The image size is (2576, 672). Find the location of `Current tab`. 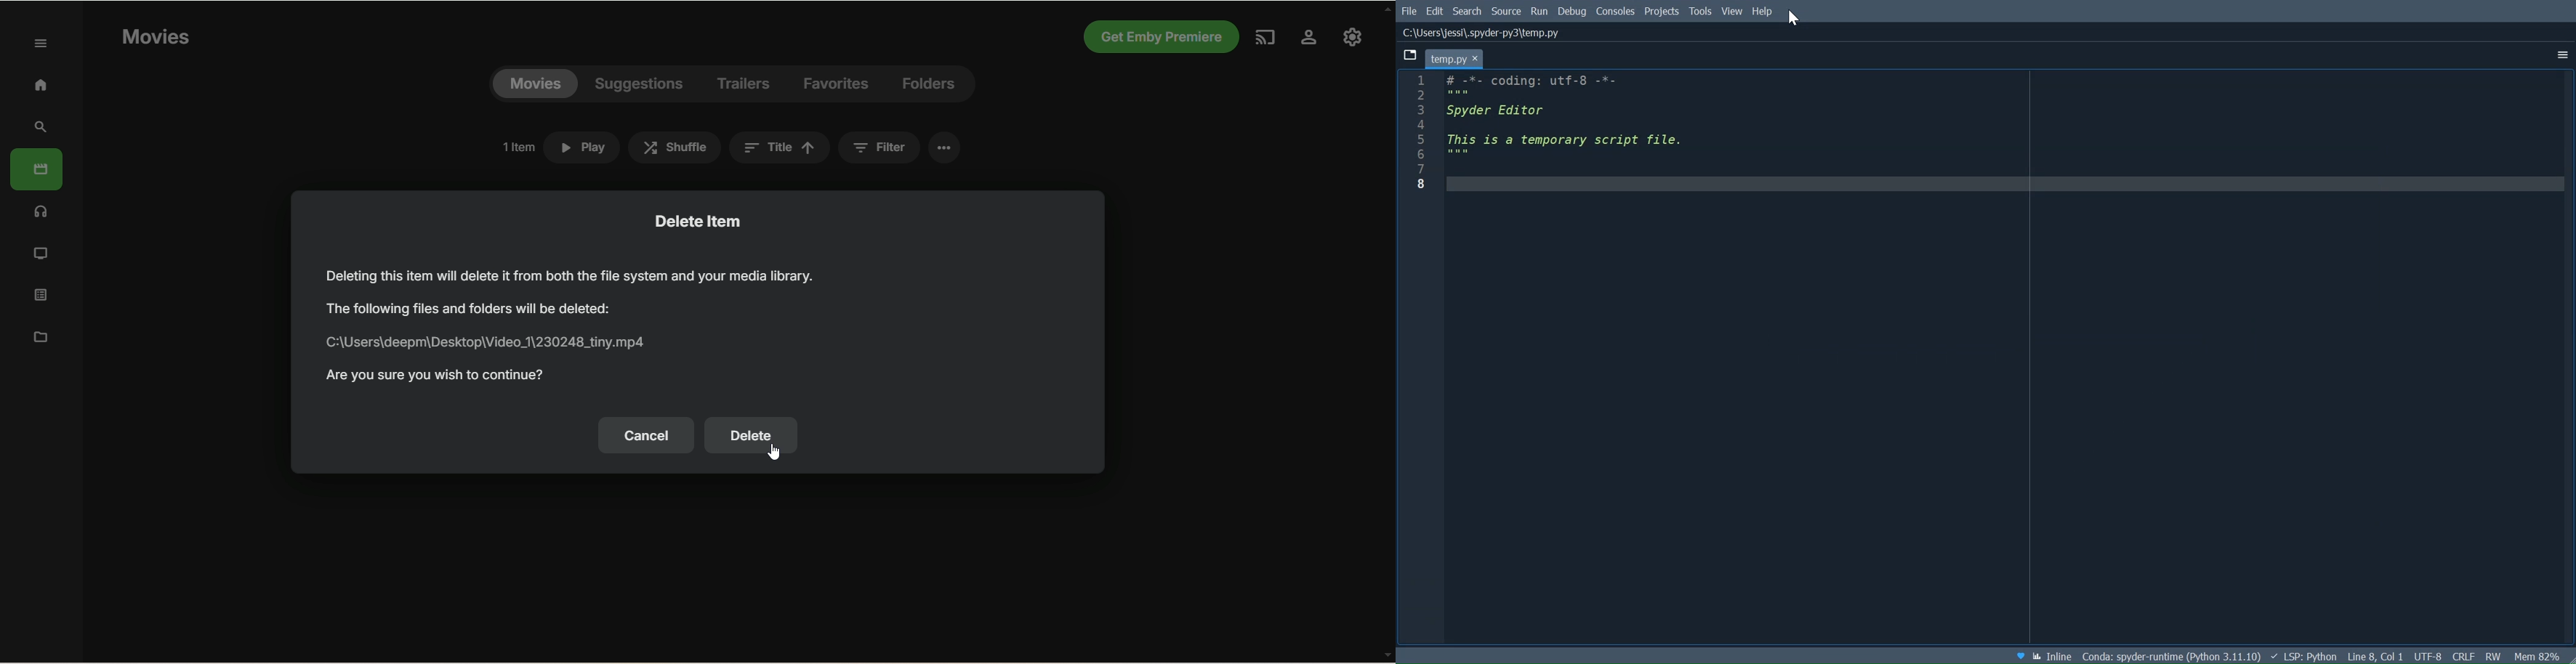

Current tab is located at coordinates (1454, 58).